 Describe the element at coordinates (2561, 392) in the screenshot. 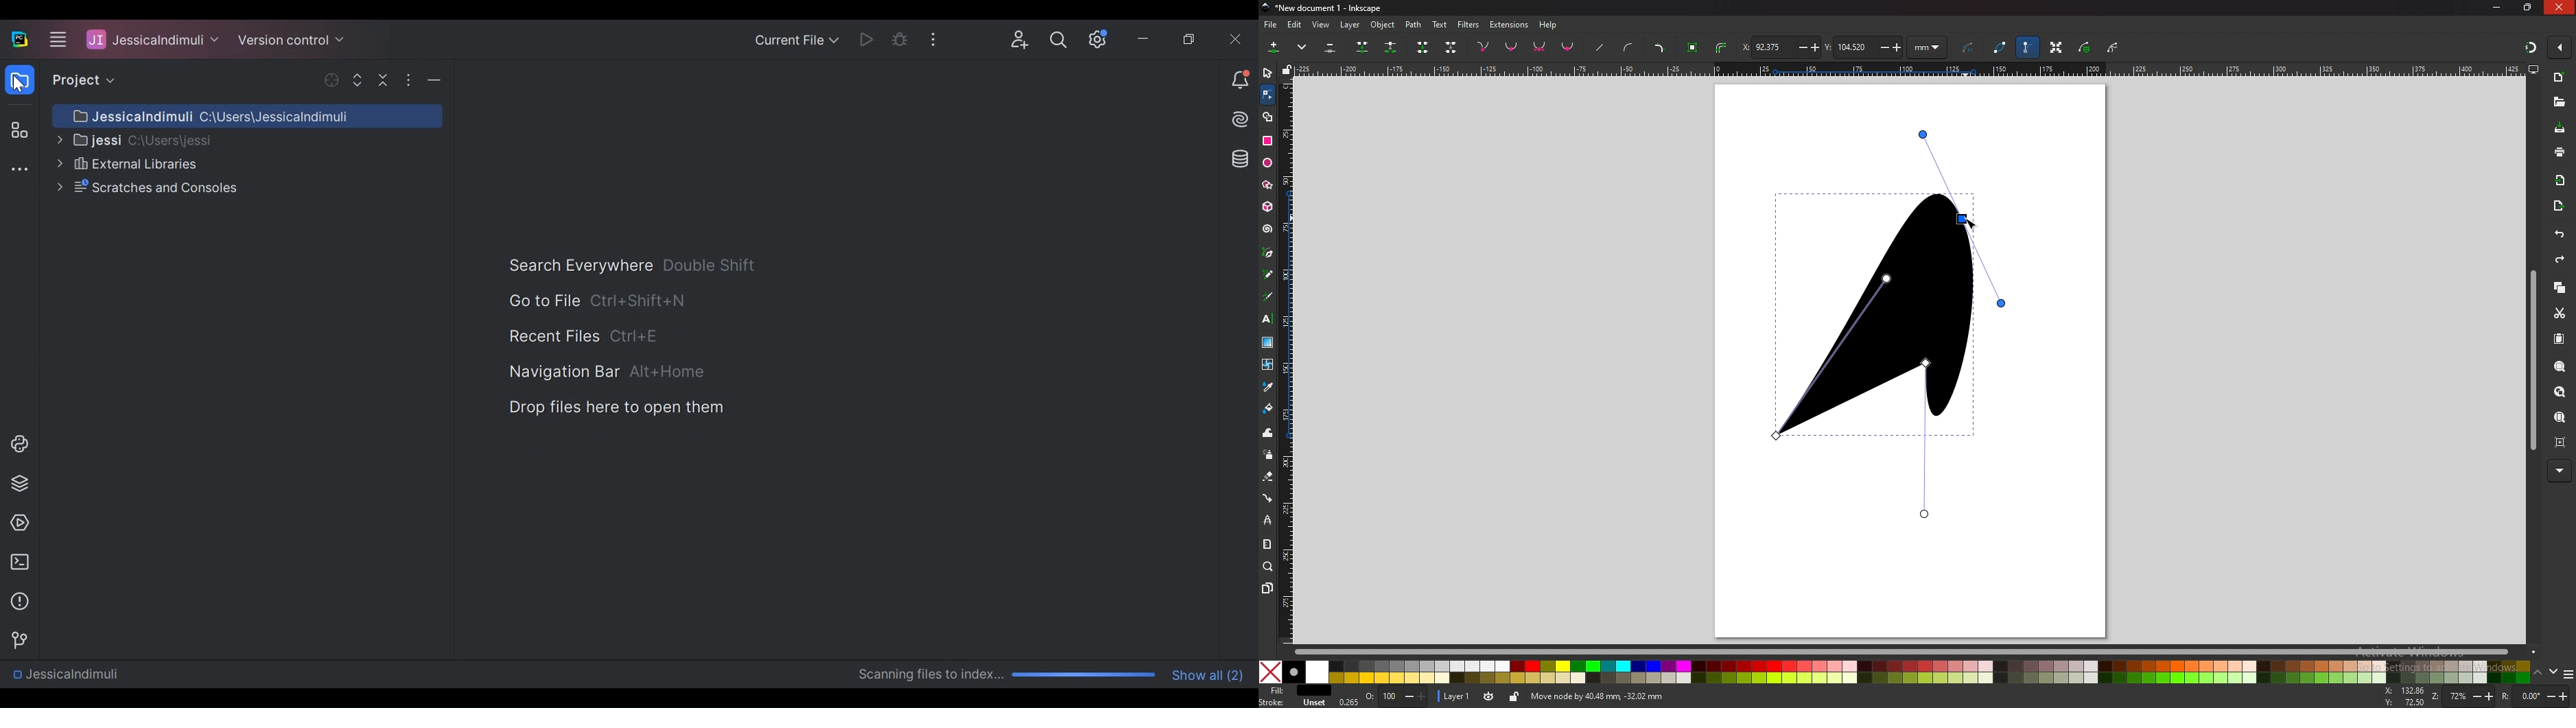

I see `zoom drawing` at that location.